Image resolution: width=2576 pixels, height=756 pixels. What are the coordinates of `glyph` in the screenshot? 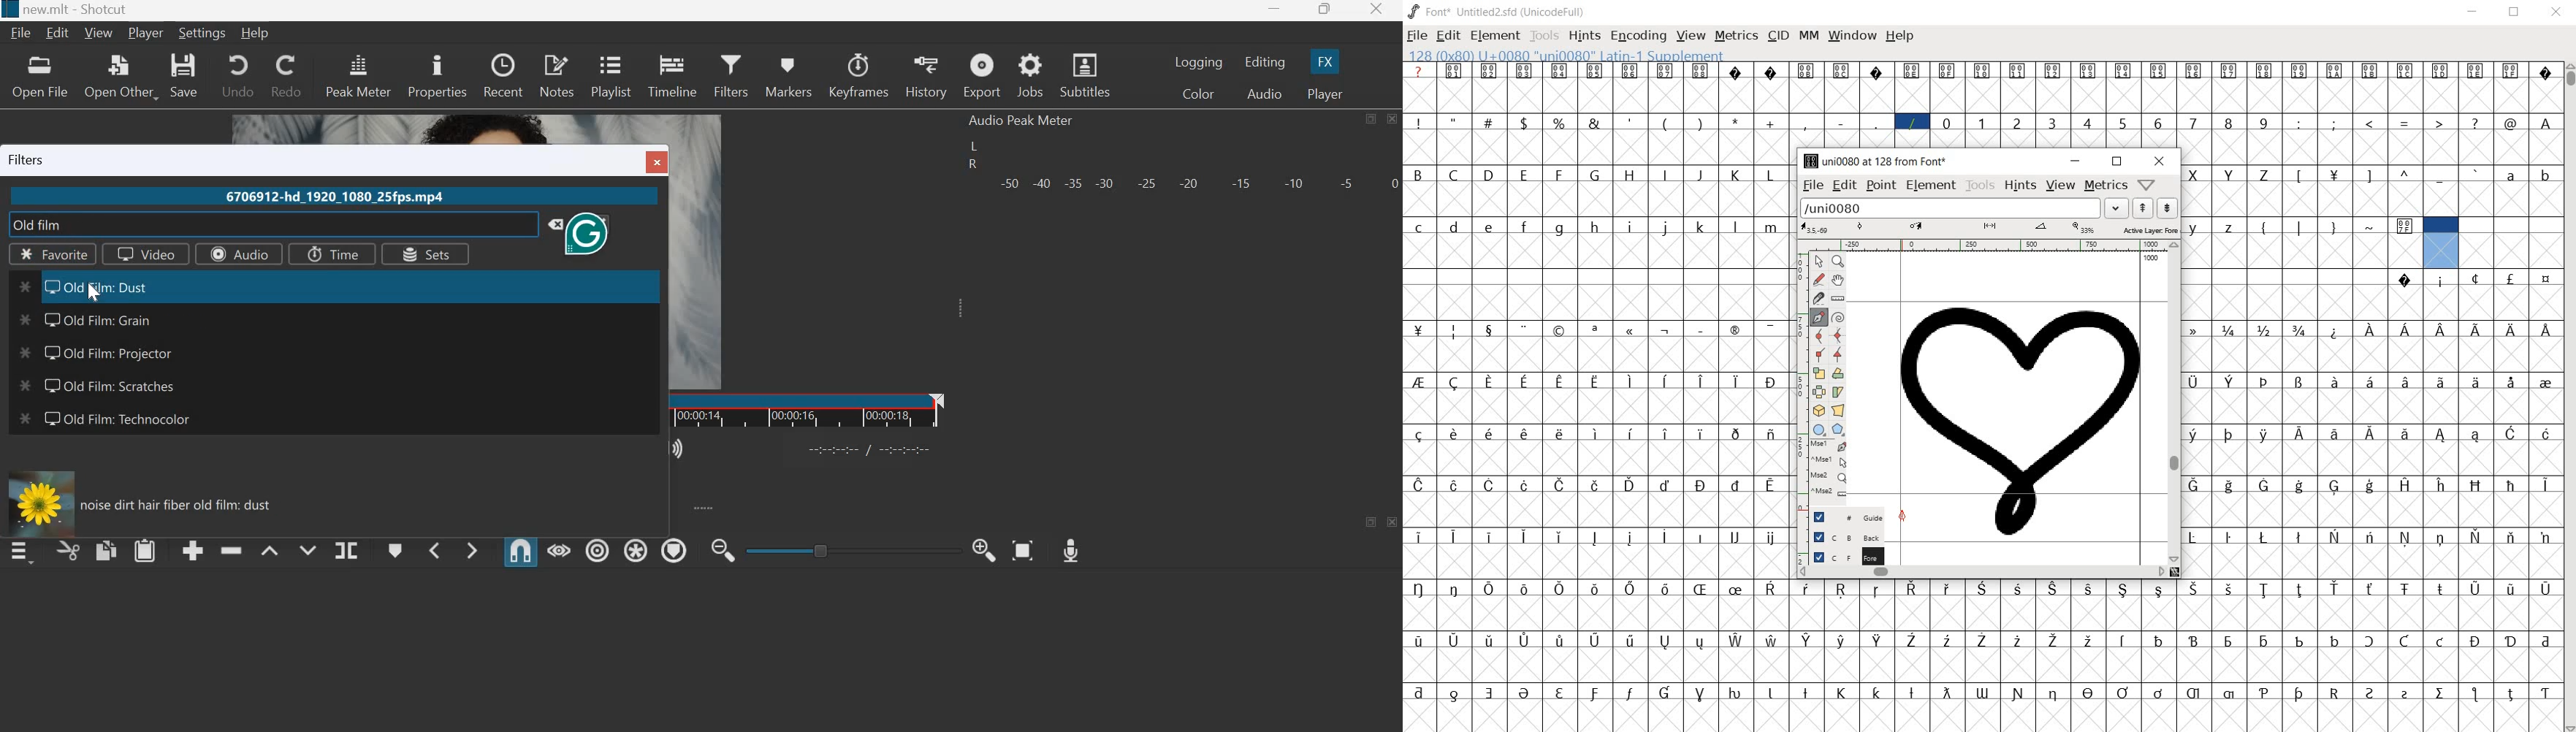 It's located at (1525, 641).